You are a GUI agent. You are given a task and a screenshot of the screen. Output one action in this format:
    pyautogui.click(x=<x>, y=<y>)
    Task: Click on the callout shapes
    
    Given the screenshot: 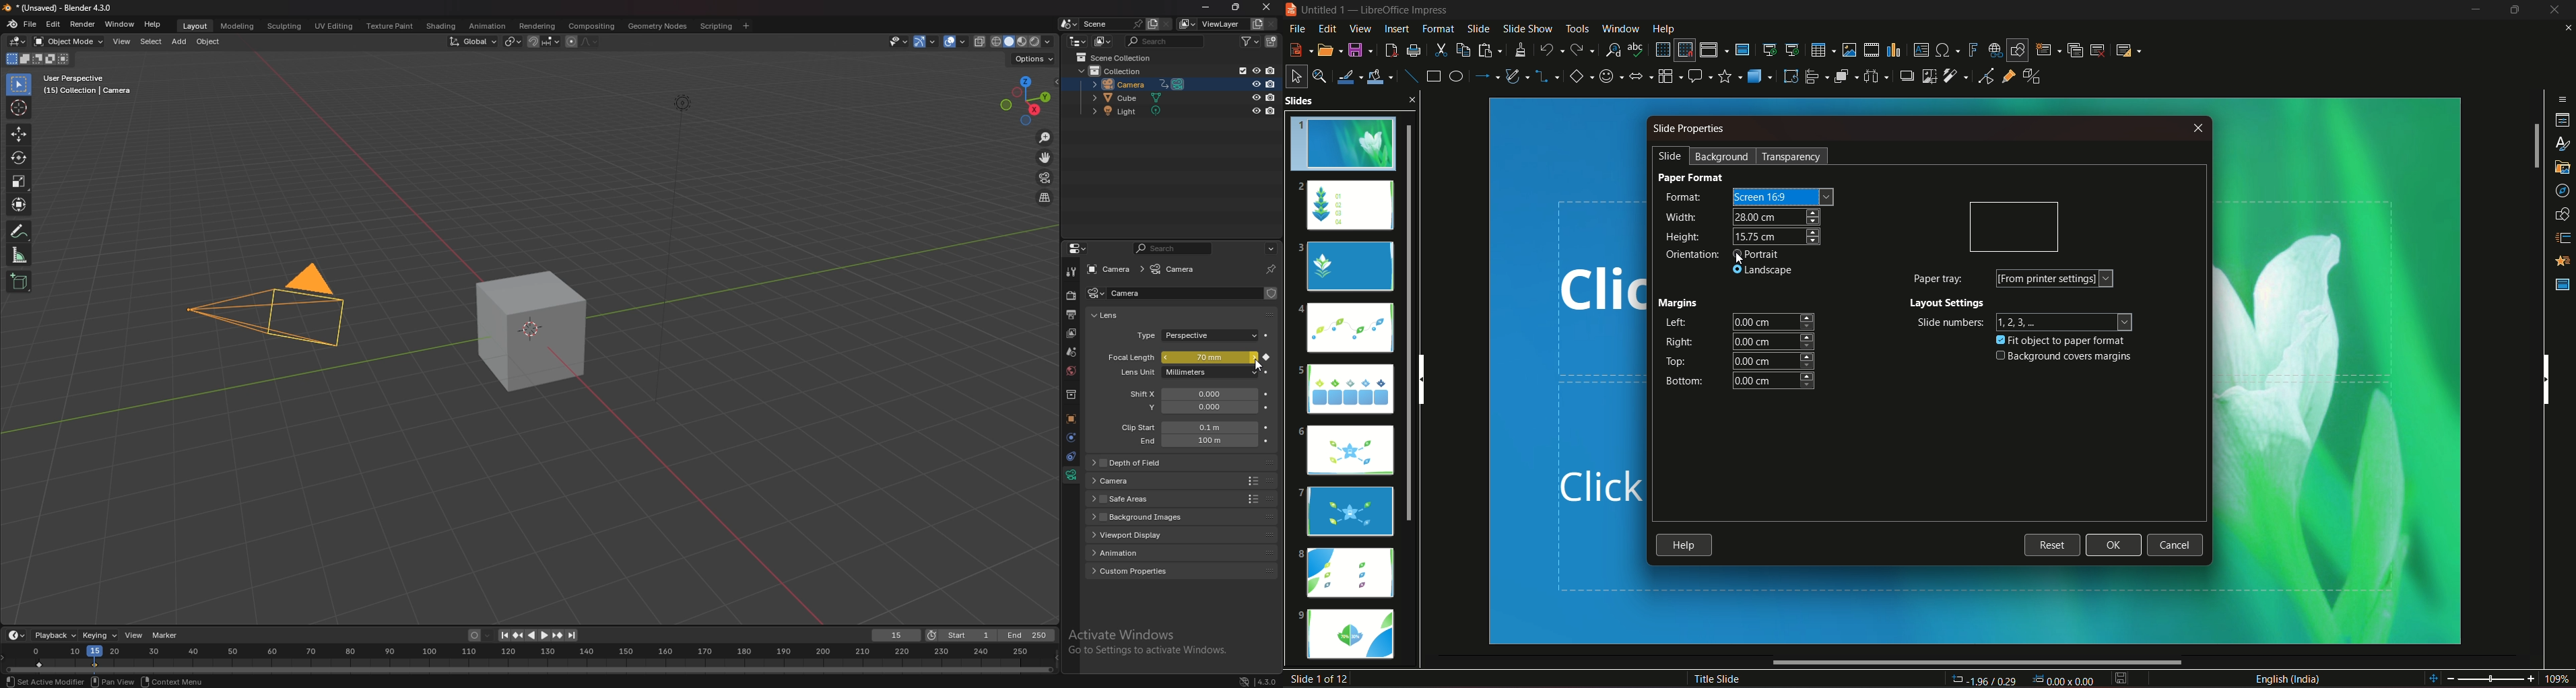 What is the action you would take?
    pyautogui.click(x=1700, y=75)
    